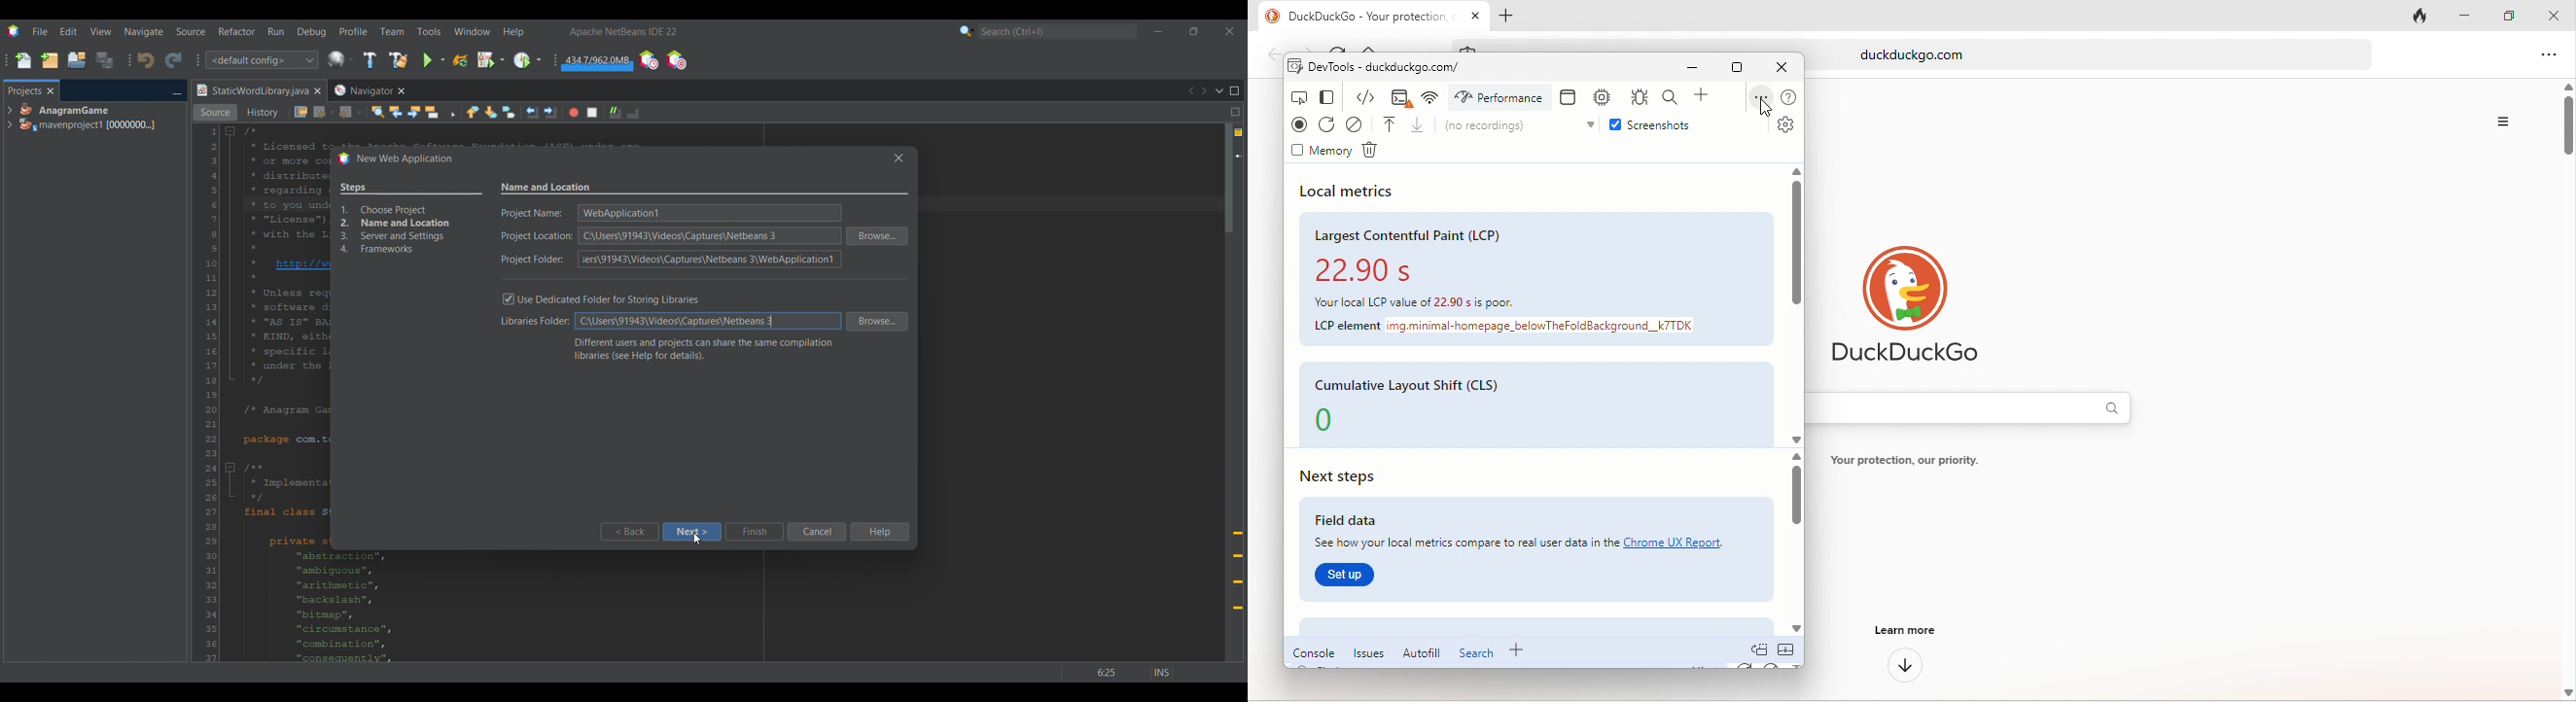 The height and width of the screenshot is (728, 2576). Describe the element at coordinates (1522, 654) in the screenshot. I see `add` at that location.